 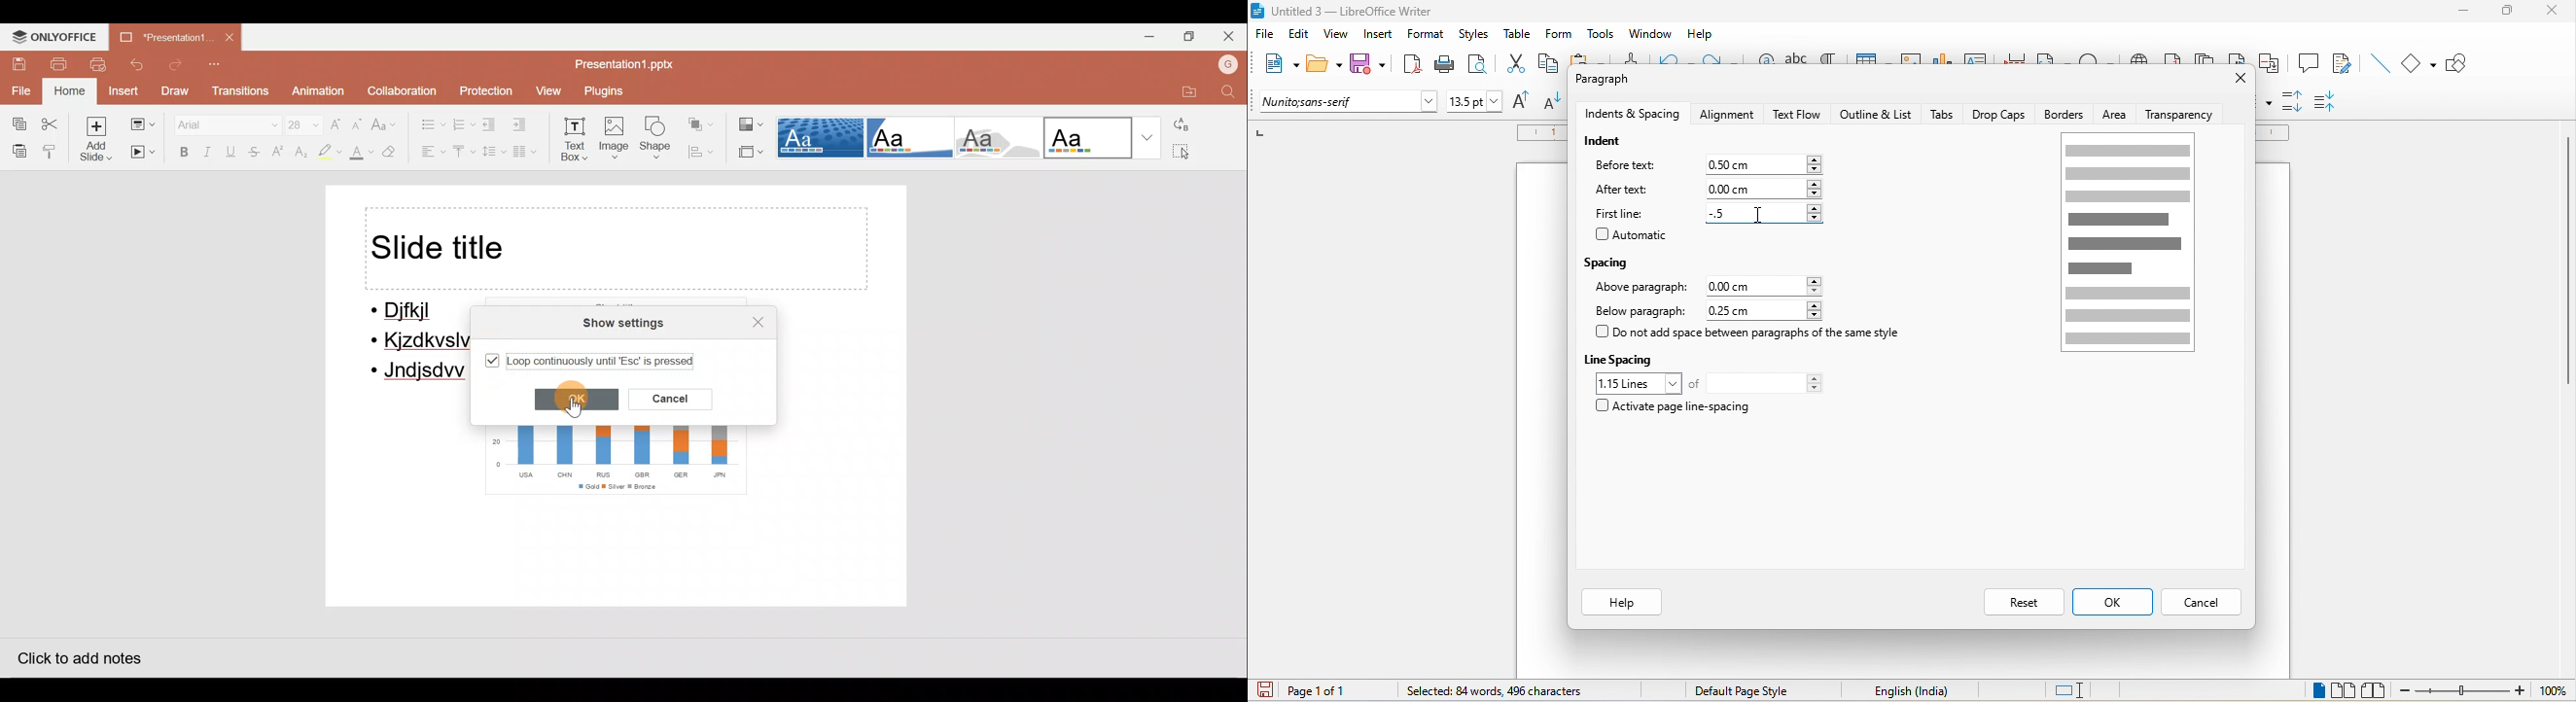 I want to click on file, so click(x=1268, y=35).